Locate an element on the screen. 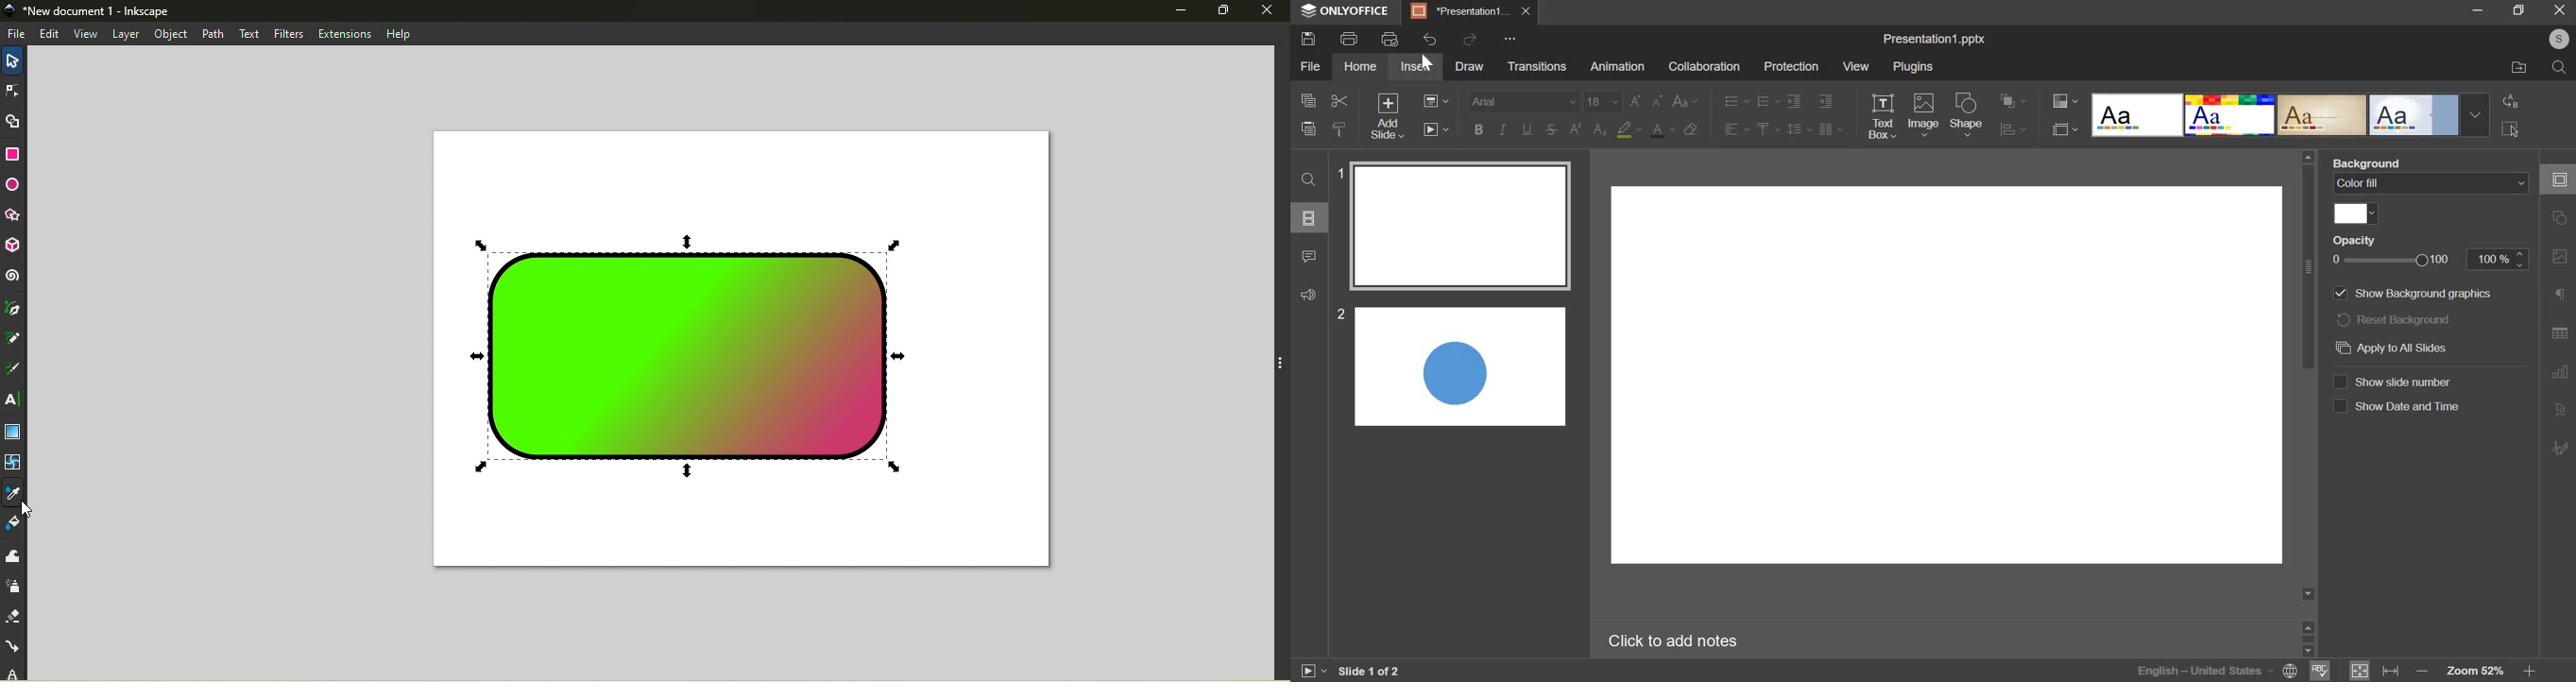 The height and width of the screenshot is (700, 2576). Slide editor is located at coordinates (1945, 375).